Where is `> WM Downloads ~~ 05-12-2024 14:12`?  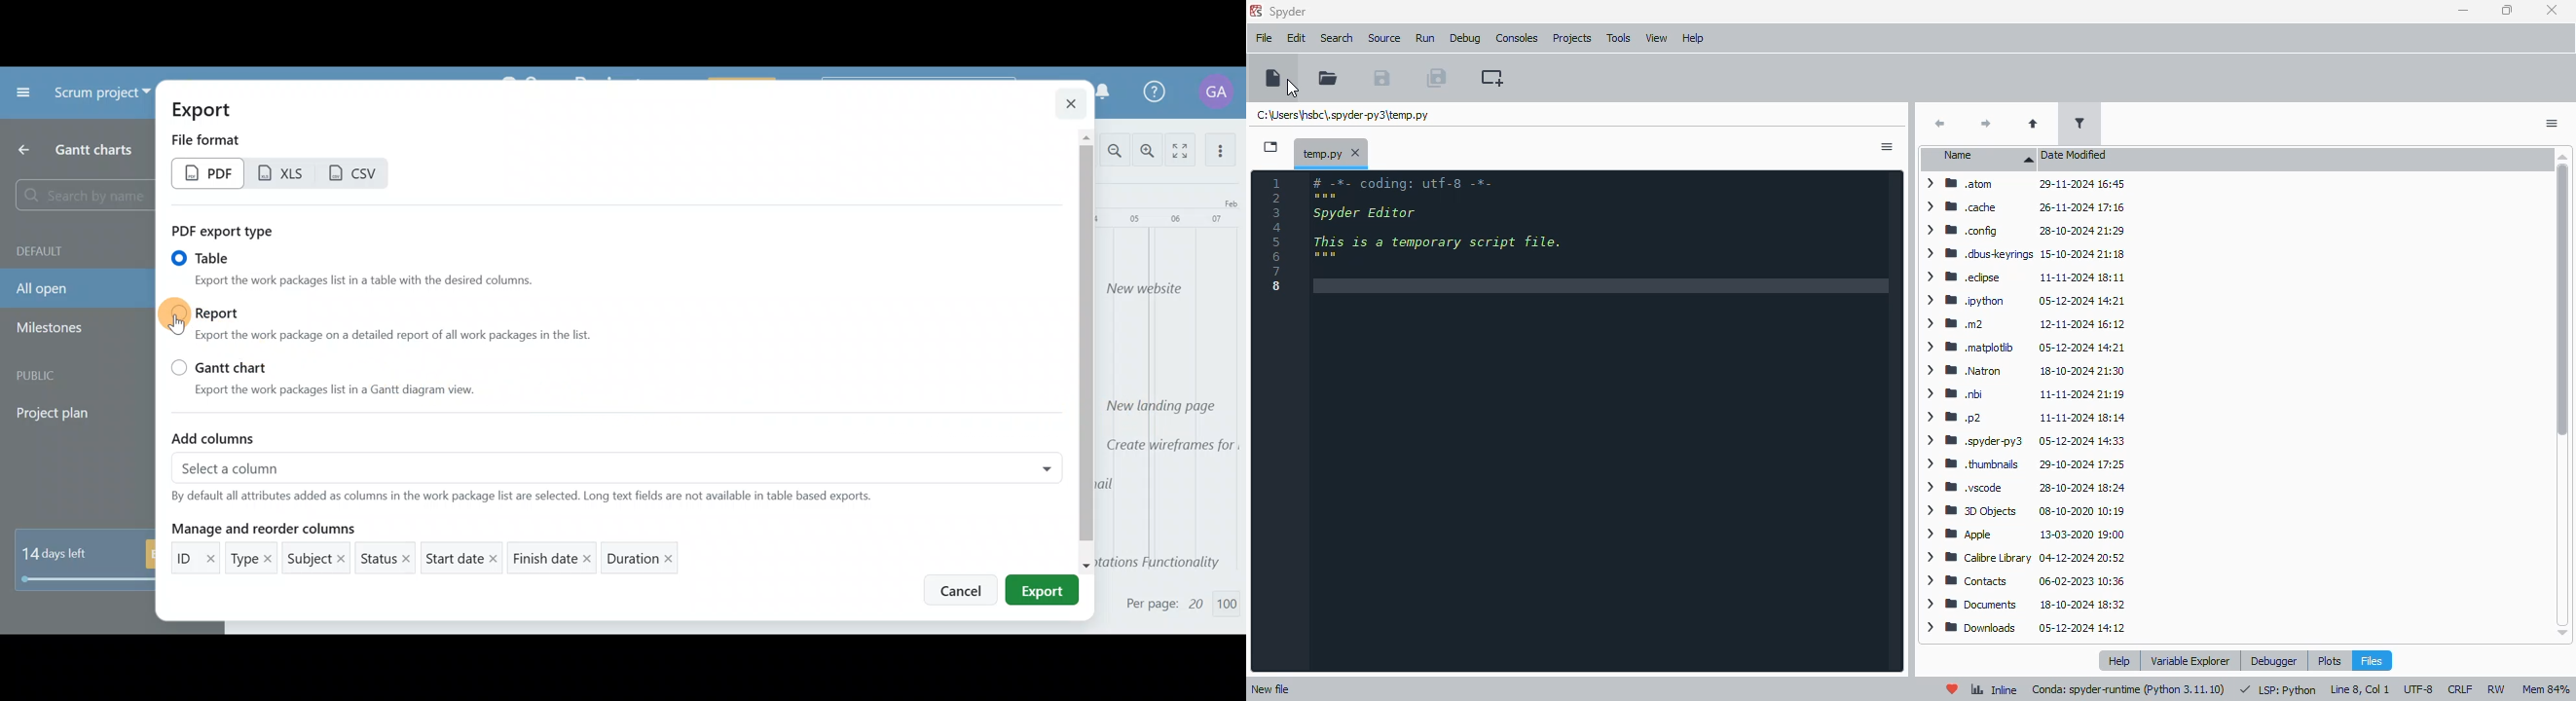 > WM Downloads ~~ 05-12-2024 14:12 is located at coordinates (2025, 628).